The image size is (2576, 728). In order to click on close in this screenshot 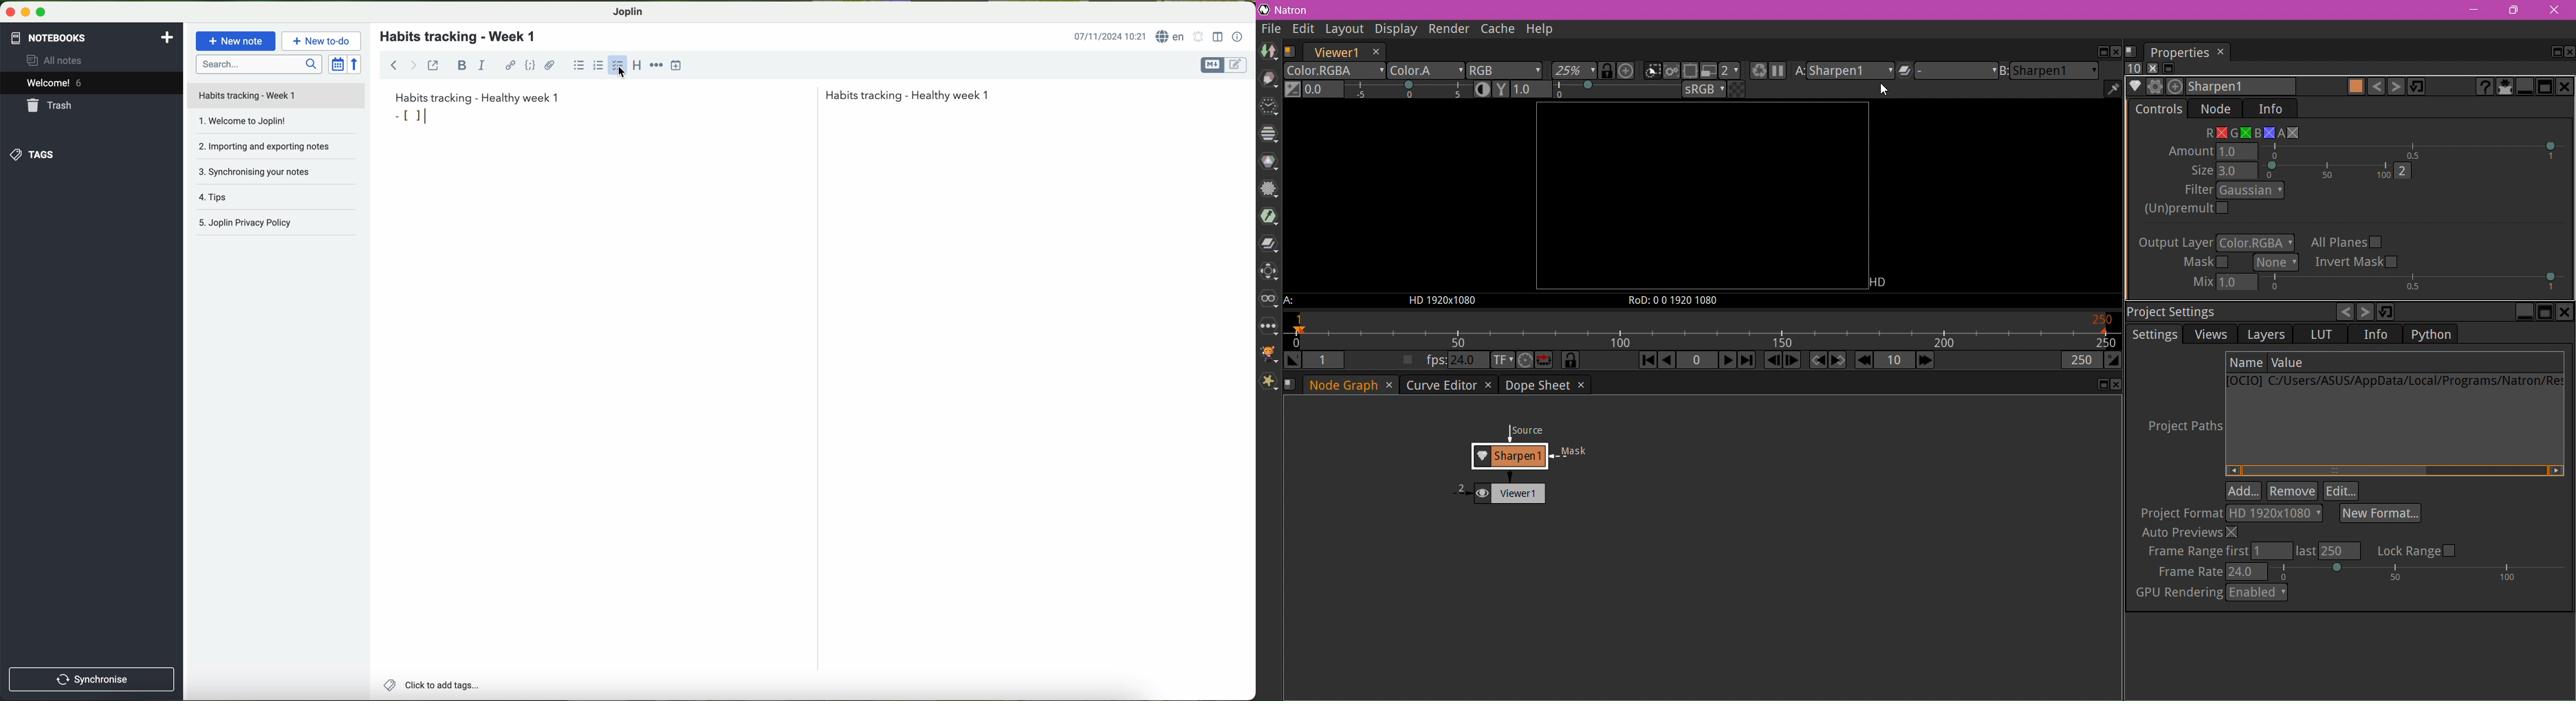, I will do `click(8, 10)`.